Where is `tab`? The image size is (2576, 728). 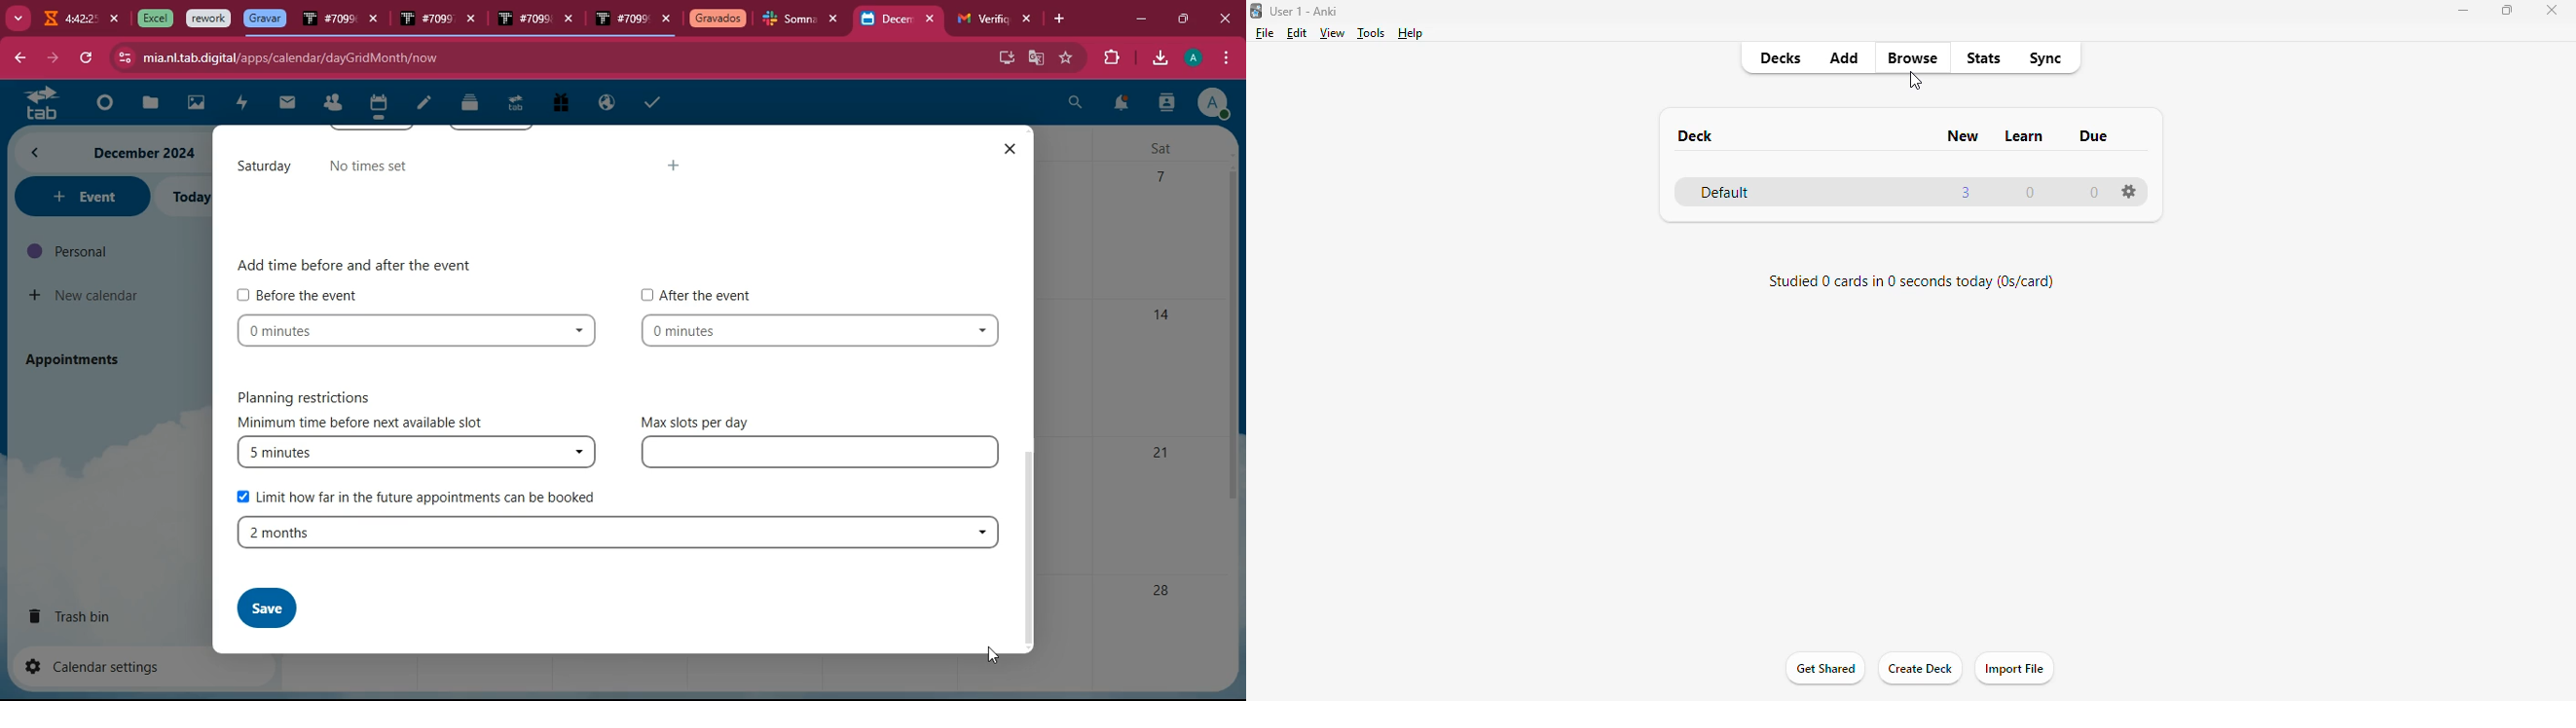
tab is located at coordinates (152, 18).